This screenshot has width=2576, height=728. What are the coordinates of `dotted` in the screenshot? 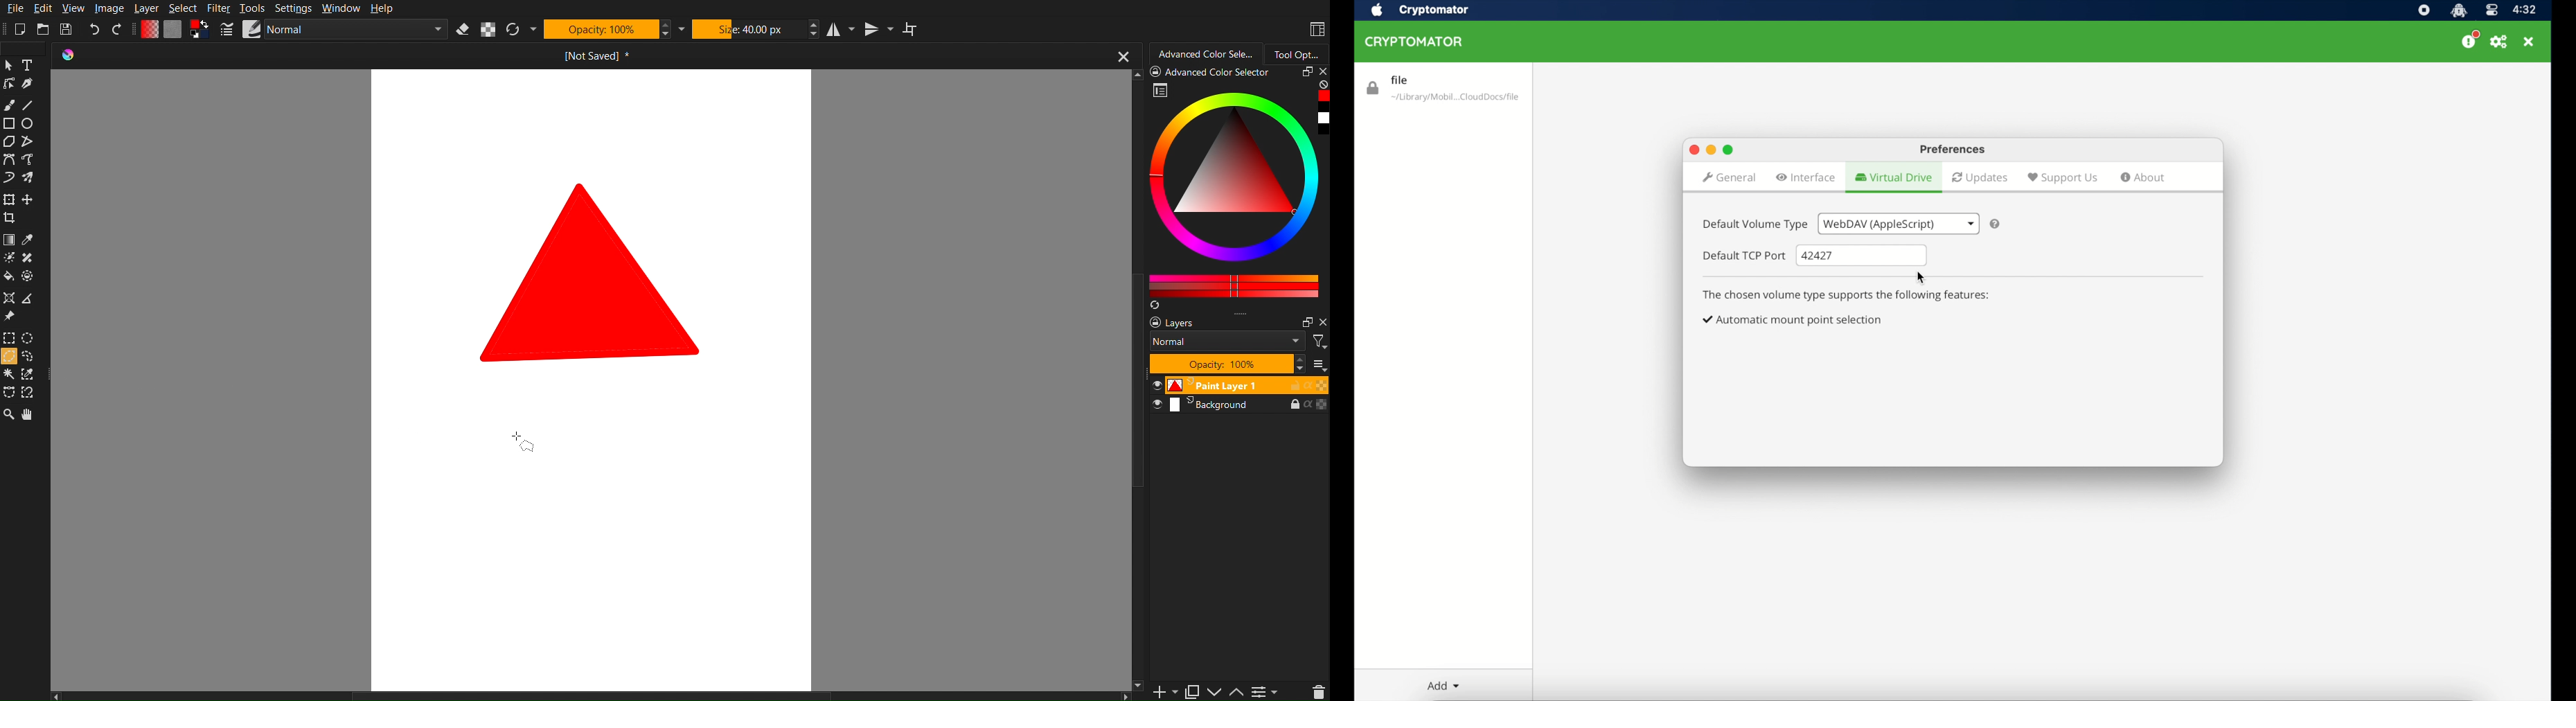 It's located at (30, 277).